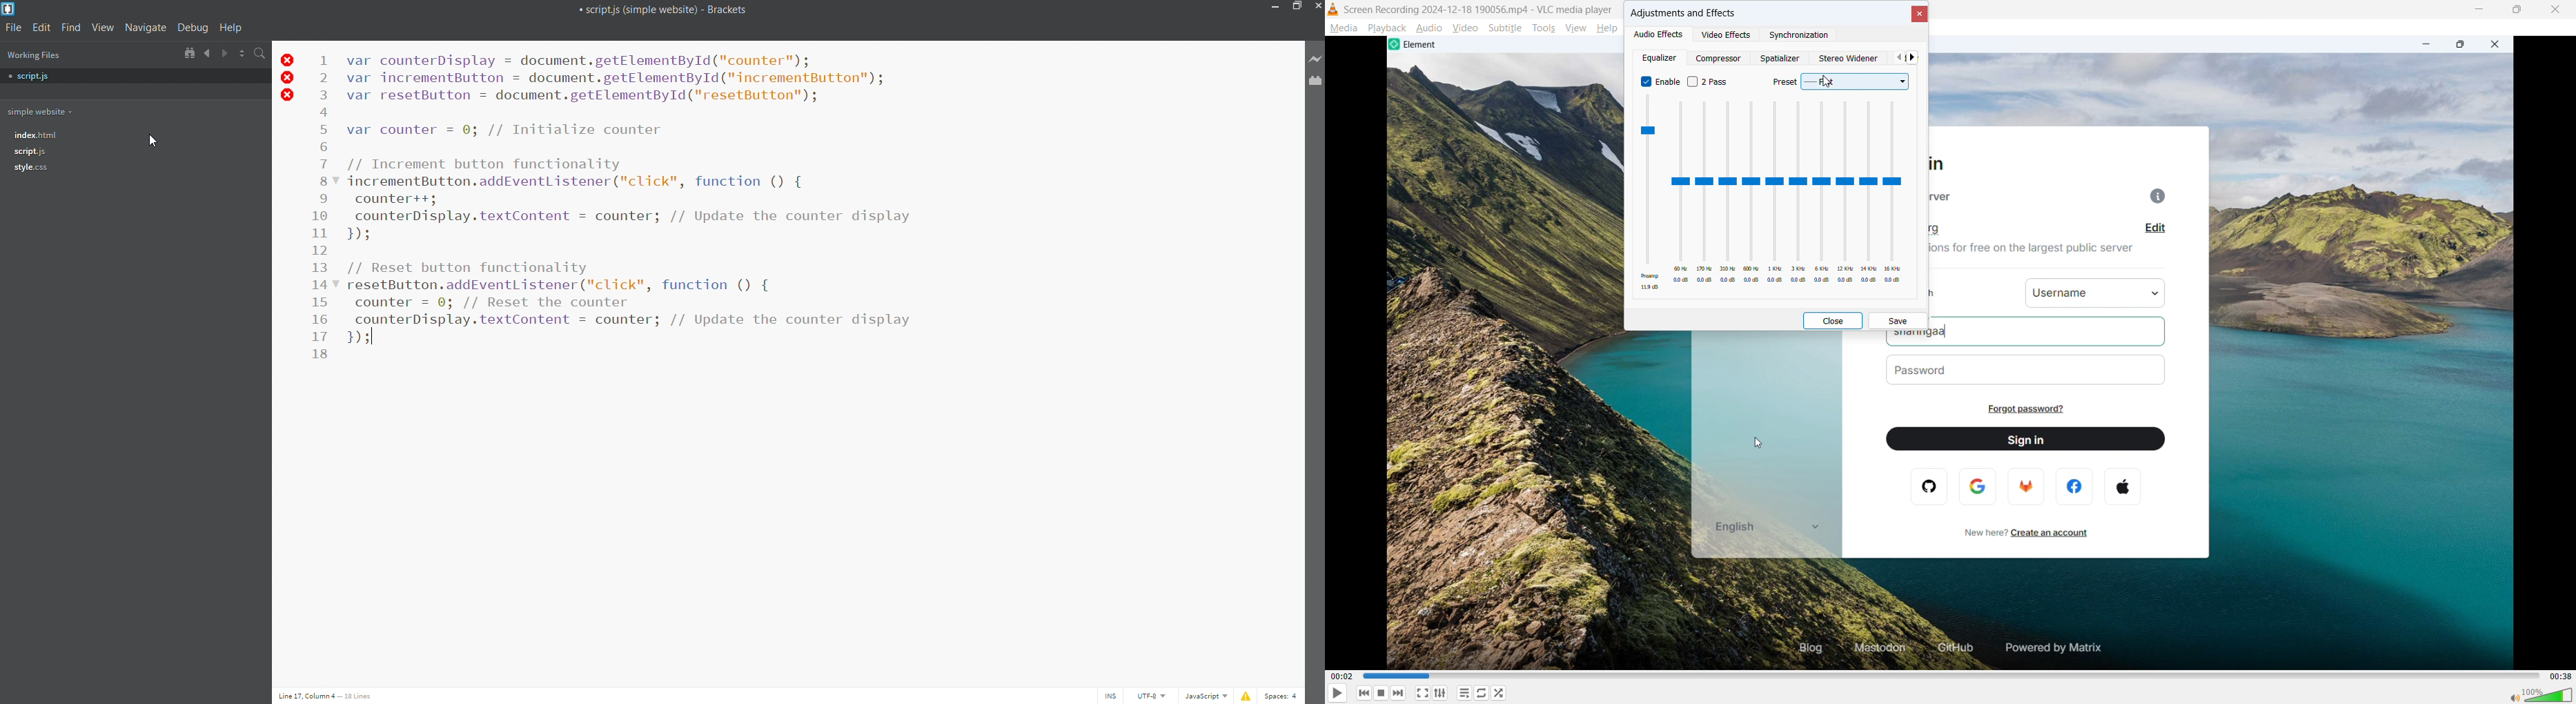 Image resolution: width=2576 pixels, height=728 pixels. I want to click on debug, so click(193, 28).